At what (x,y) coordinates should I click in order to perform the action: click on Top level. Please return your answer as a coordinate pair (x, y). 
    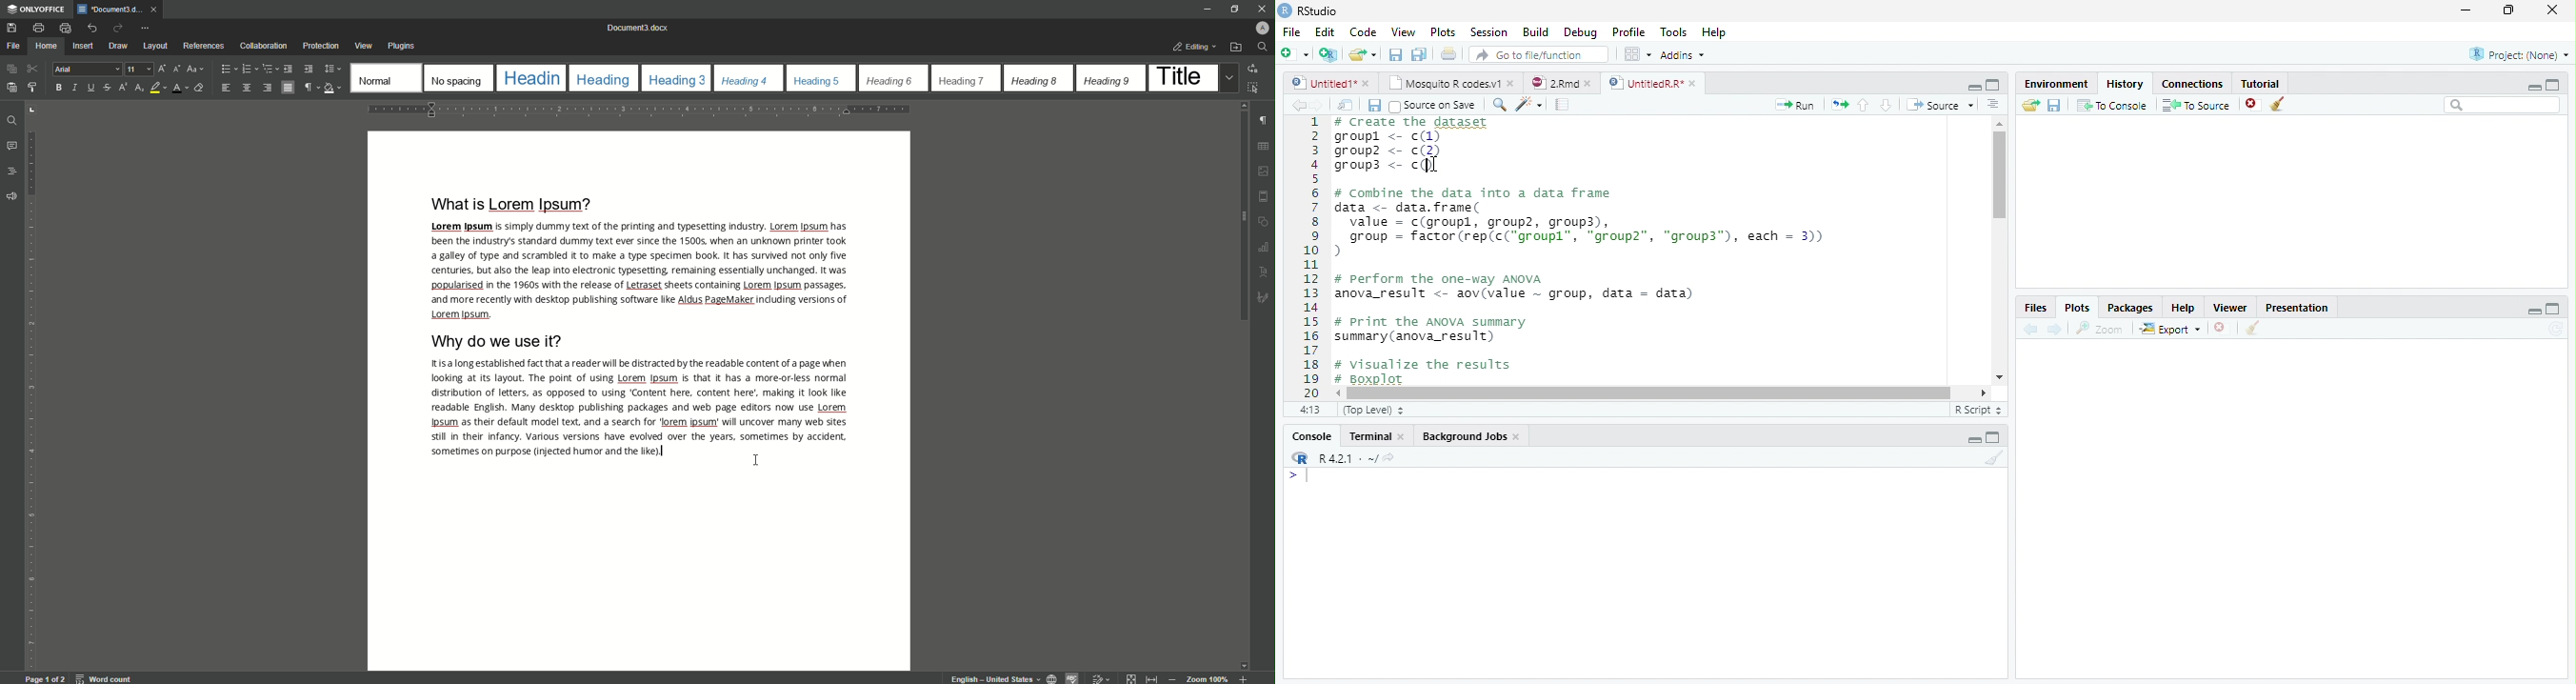
    Looking at the image, I should click on (1376, 411).